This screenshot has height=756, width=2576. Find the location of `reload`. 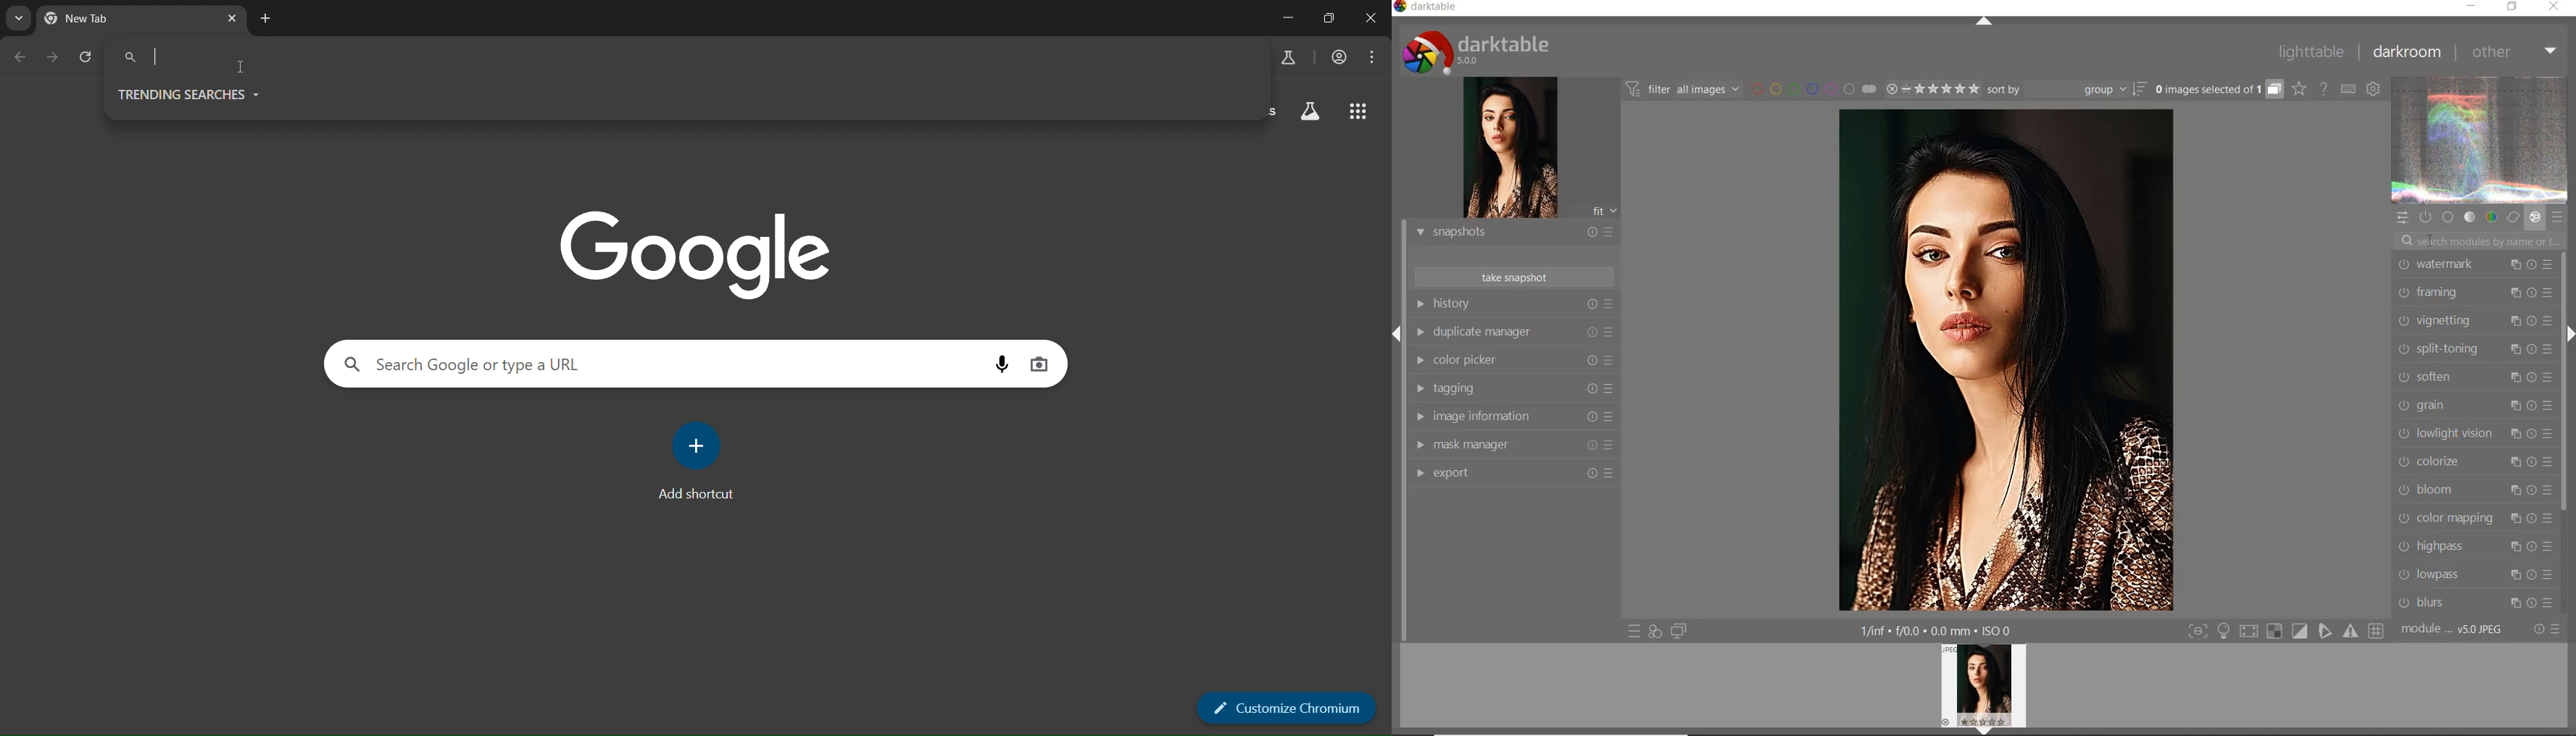

reload is located at coordinates (84, 57).